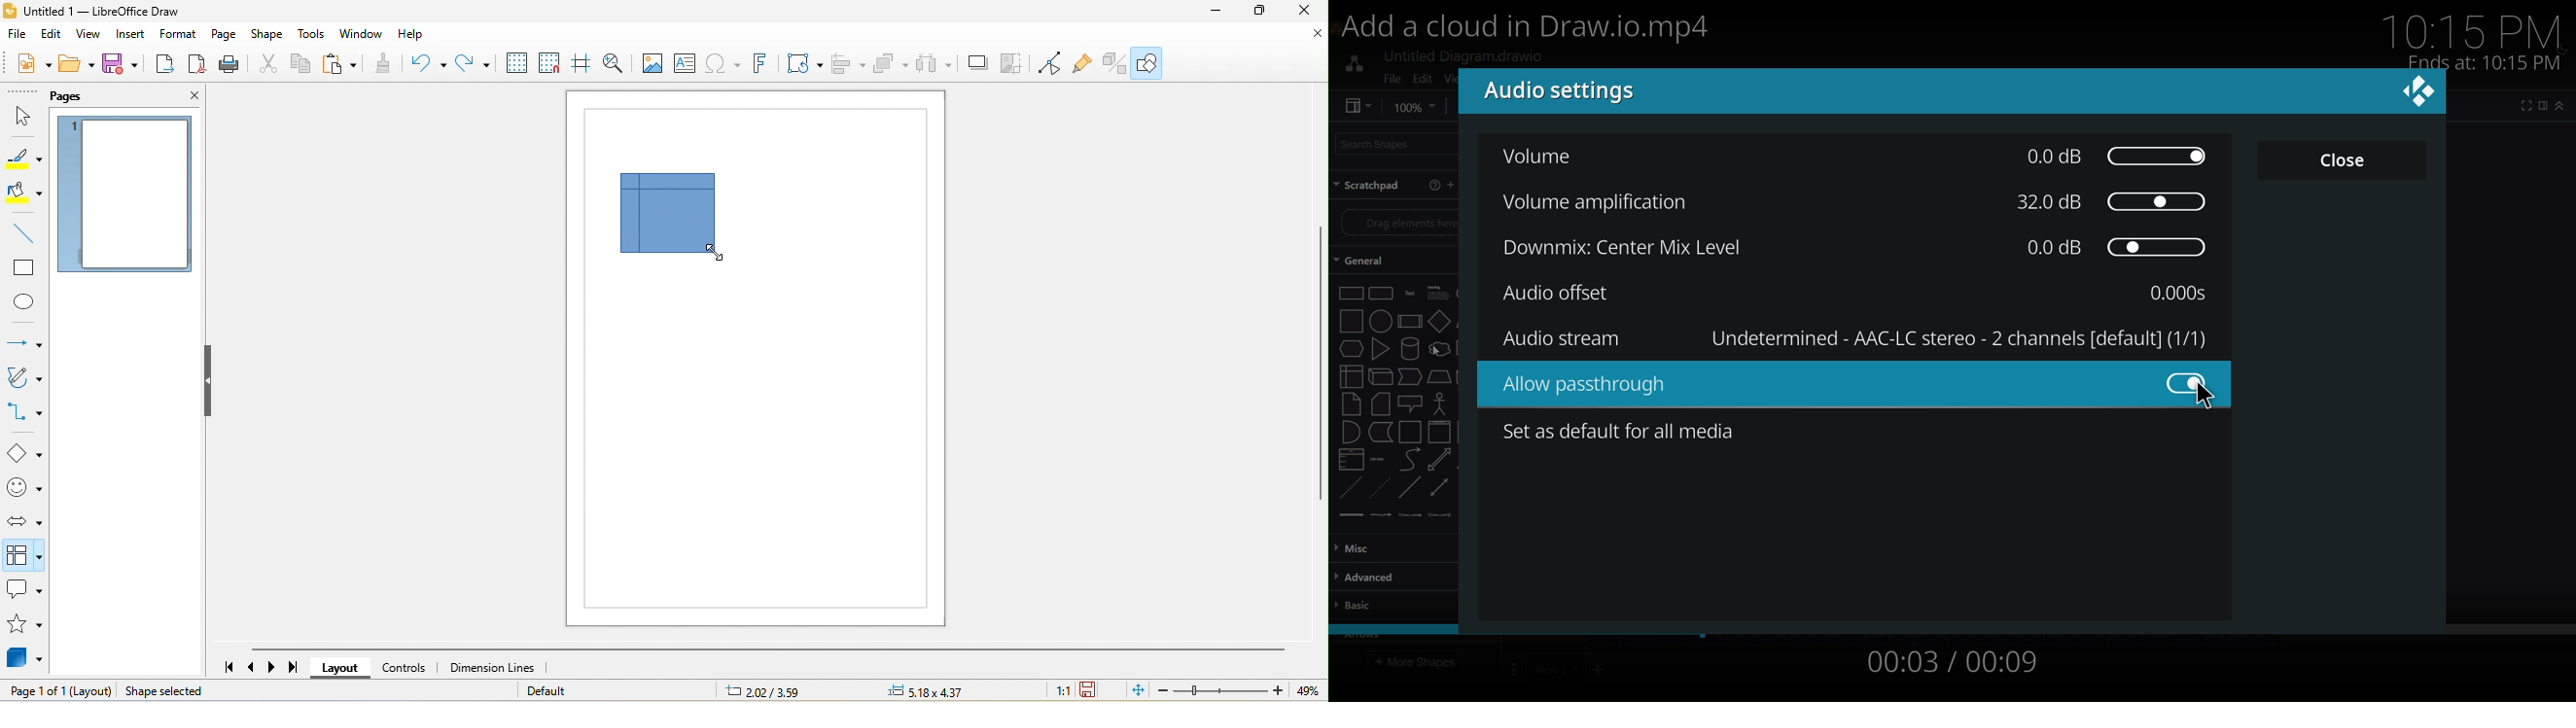  Describe the element at coordinates (475, 65) in the screenshot. I see `redo` at that location.